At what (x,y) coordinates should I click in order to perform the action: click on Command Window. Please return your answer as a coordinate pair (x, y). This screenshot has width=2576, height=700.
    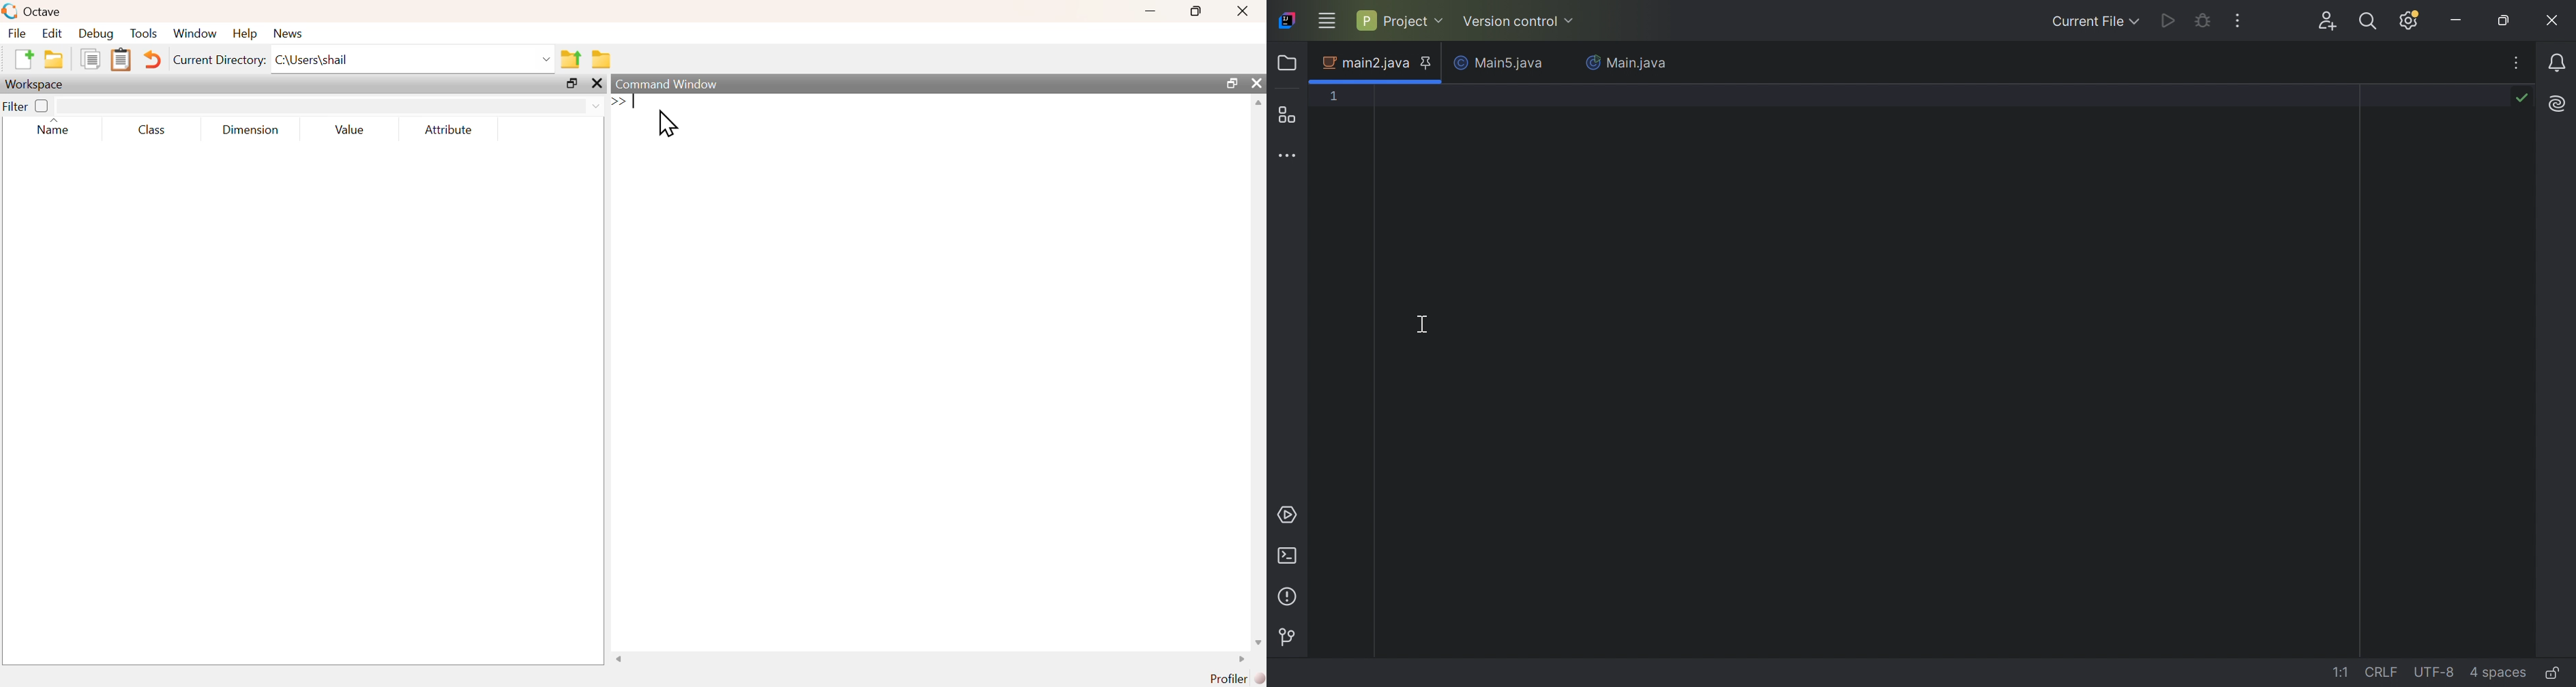
    Looking at the image, I should click on (666, 85).